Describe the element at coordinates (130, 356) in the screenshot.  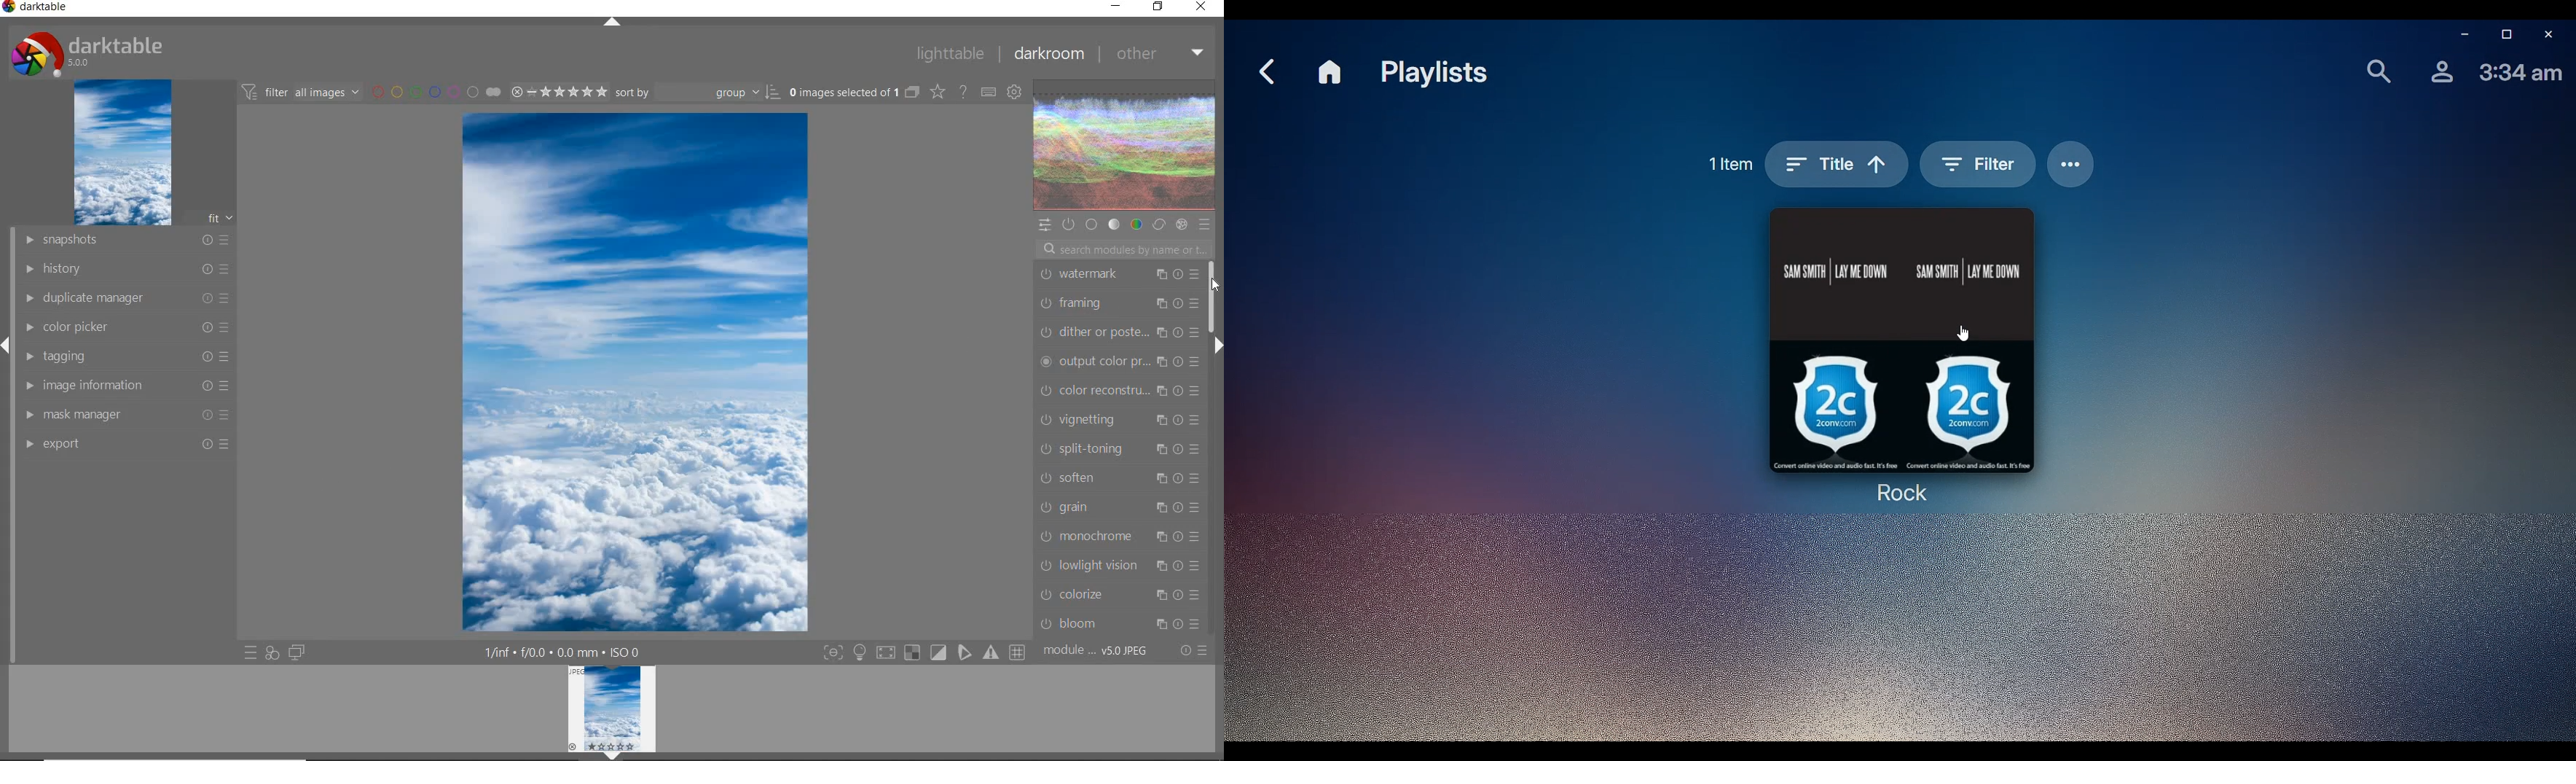
I see `TAGGING` at that location.